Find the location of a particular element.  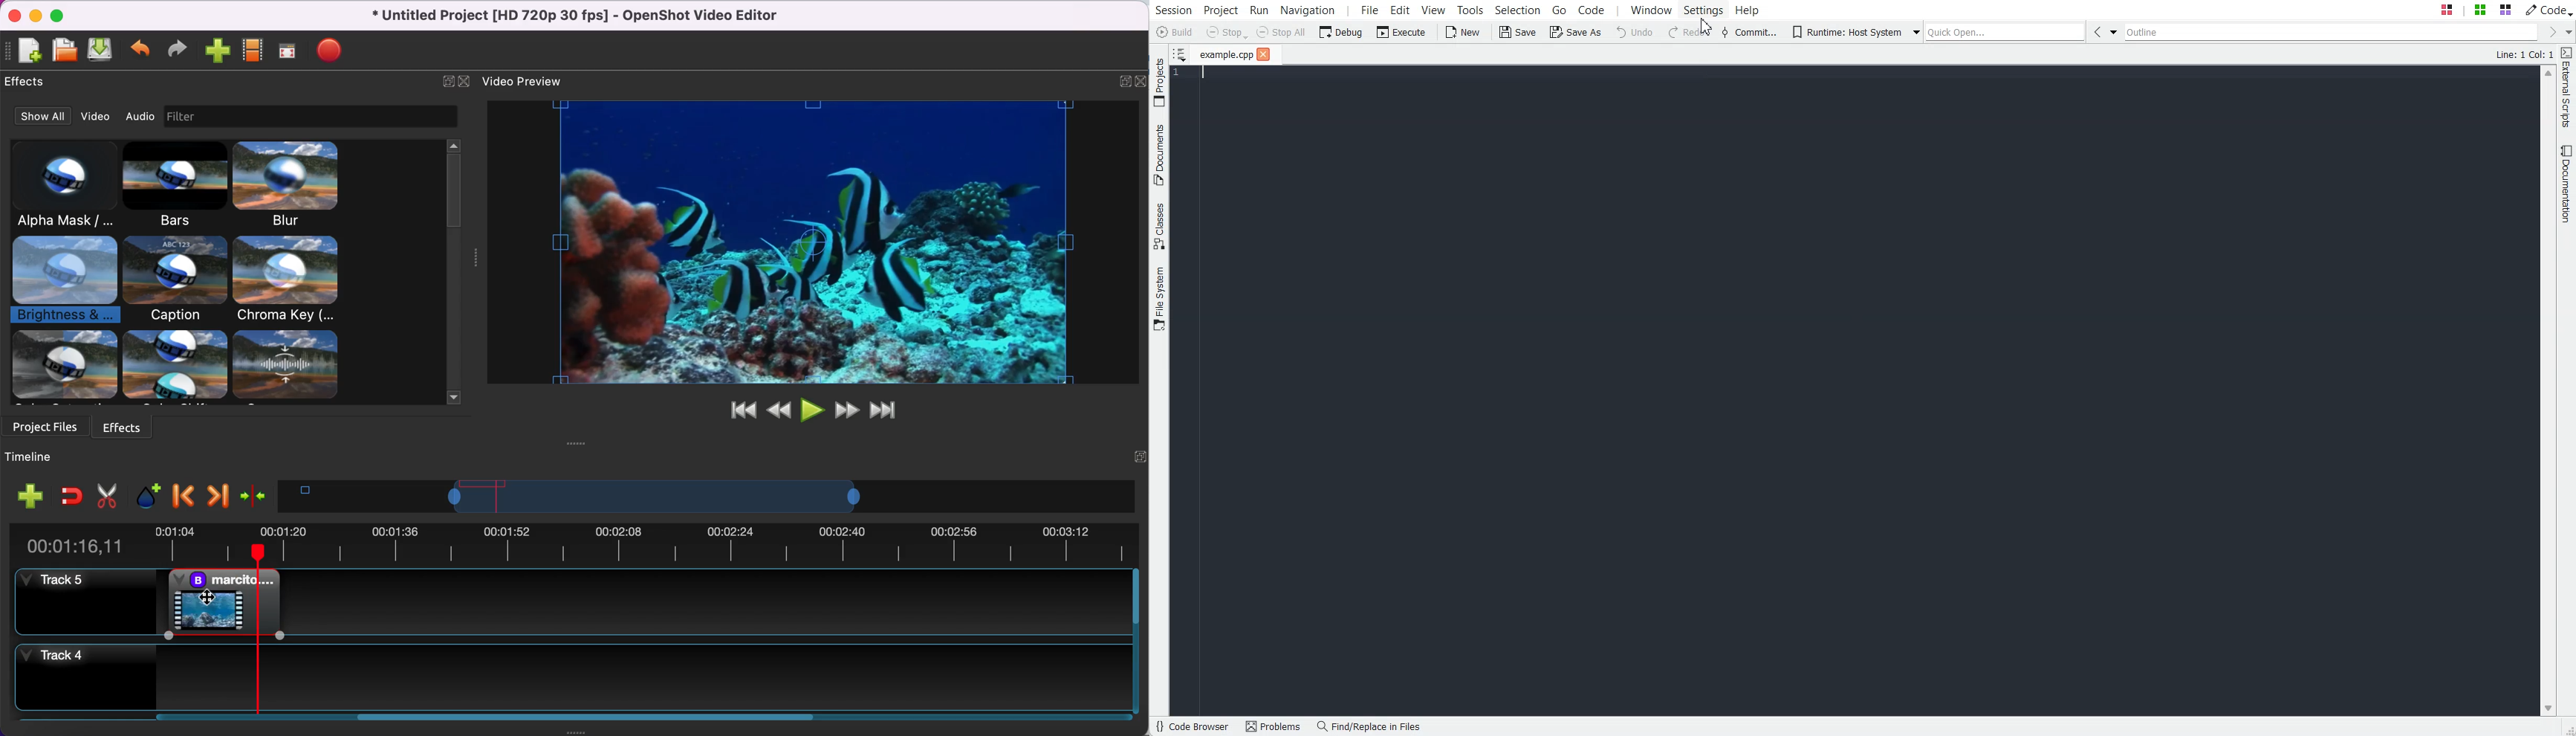

brightness and contrast is located at coordinates (65, 282).